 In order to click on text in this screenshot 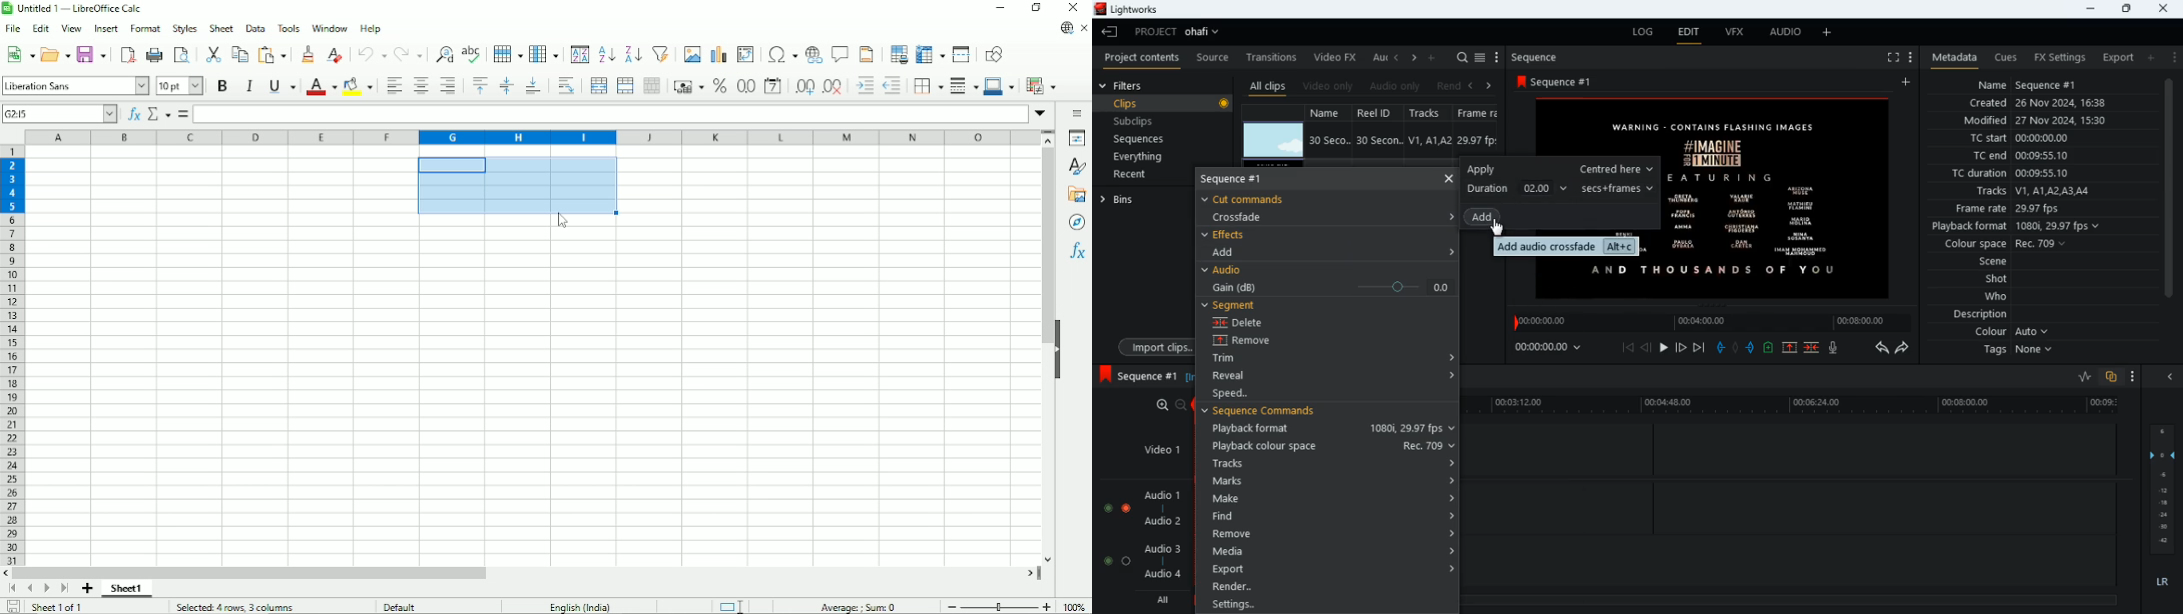, I will do `click(1621, 271)`.